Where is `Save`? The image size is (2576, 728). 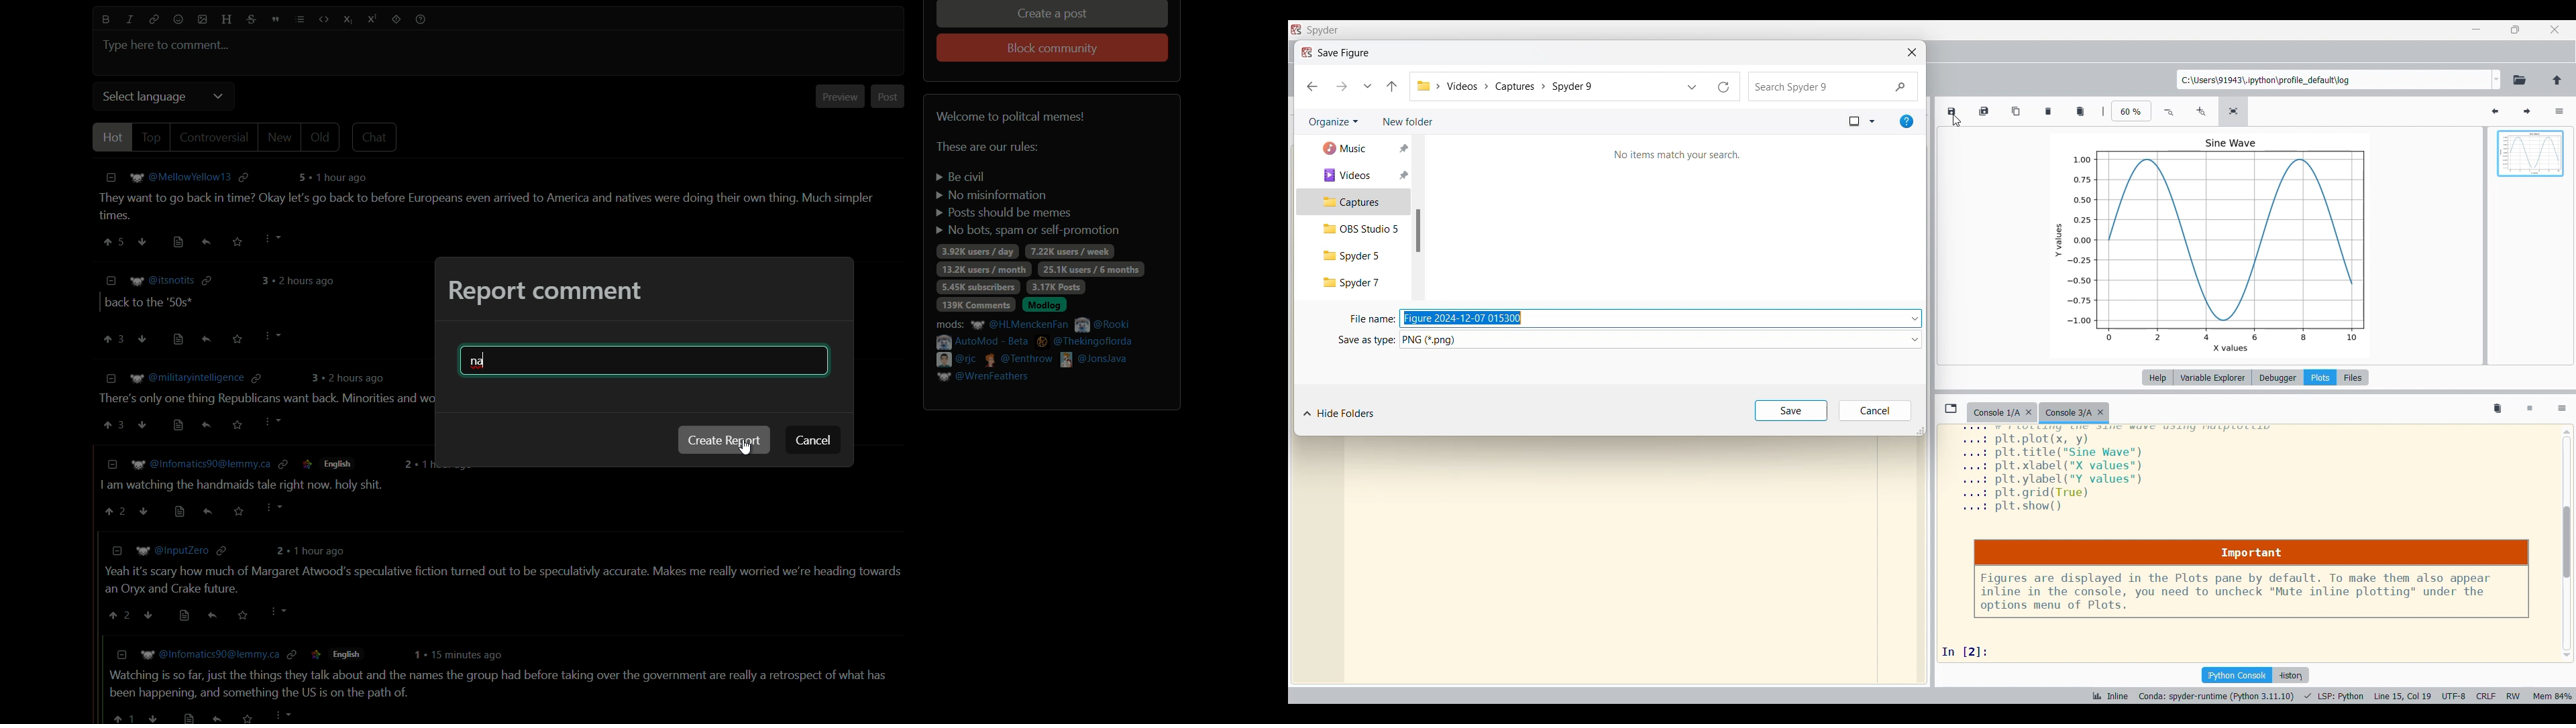 Save is located at coordinates (1792, 410).